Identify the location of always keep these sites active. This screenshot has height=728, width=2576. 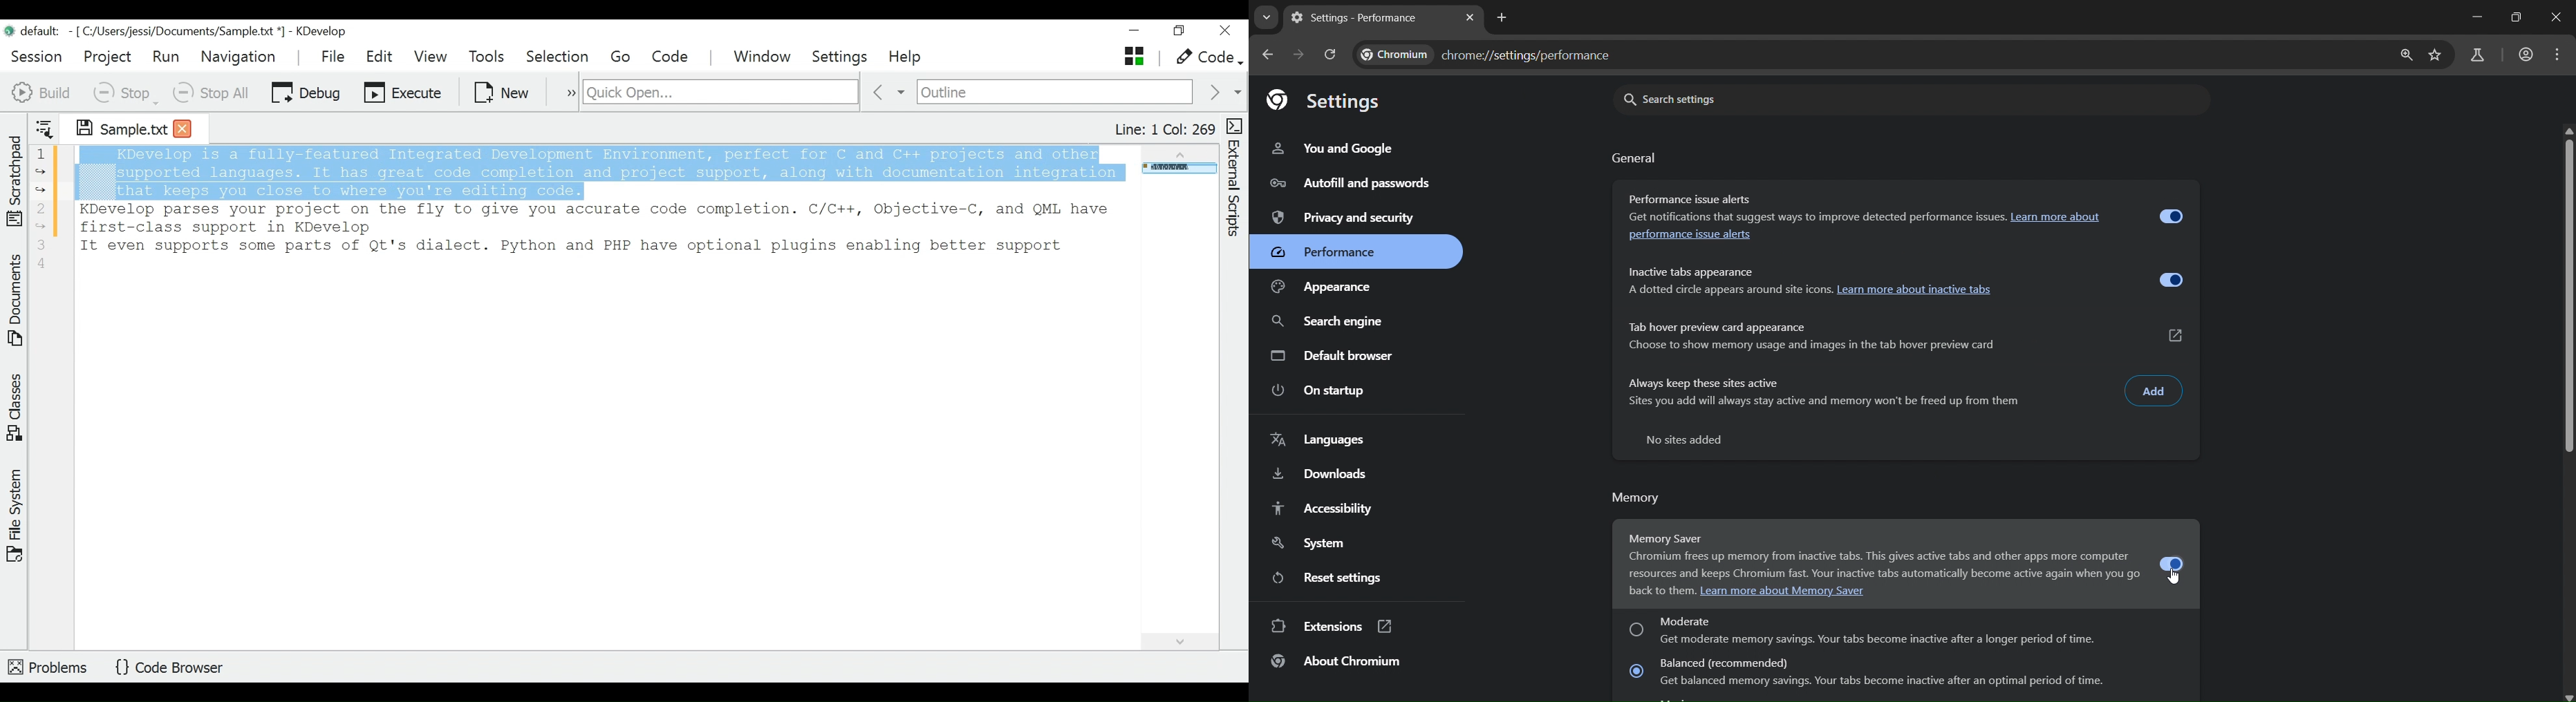
(1704, 383).